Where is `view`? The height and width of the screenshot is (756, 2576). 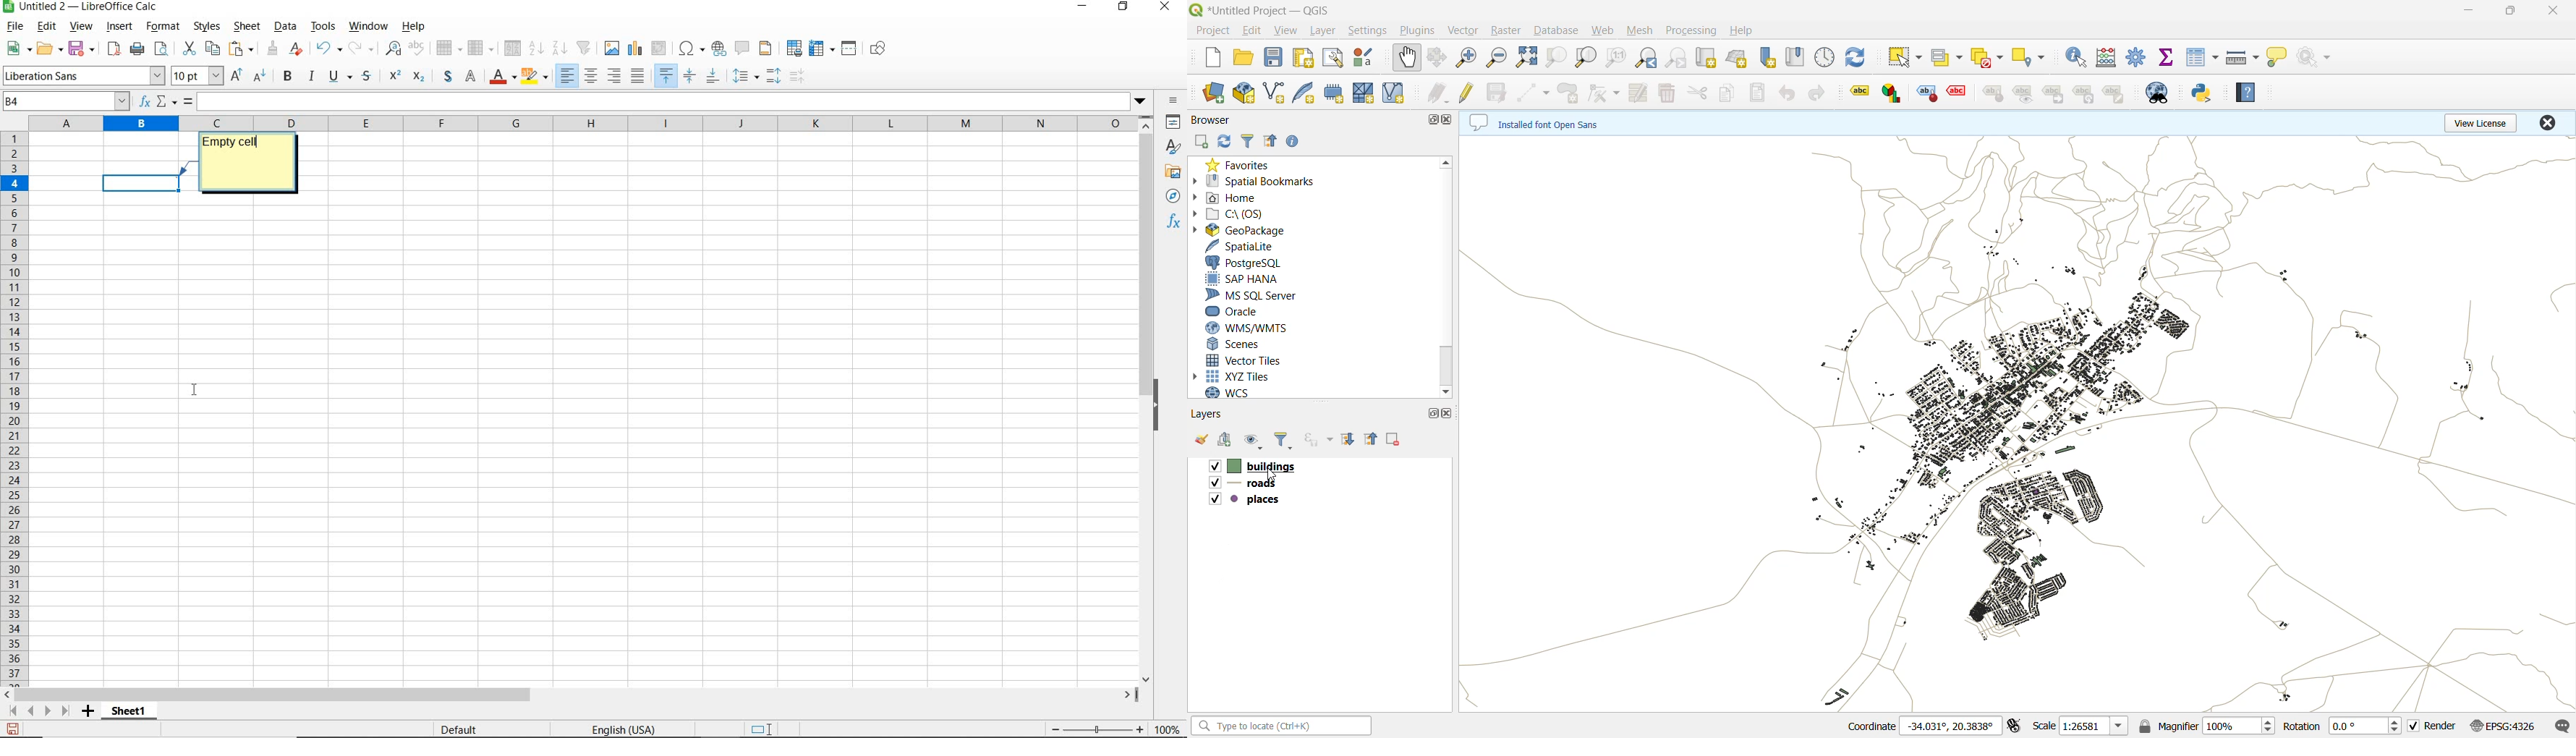
view is located at coordinates (1288, 30).